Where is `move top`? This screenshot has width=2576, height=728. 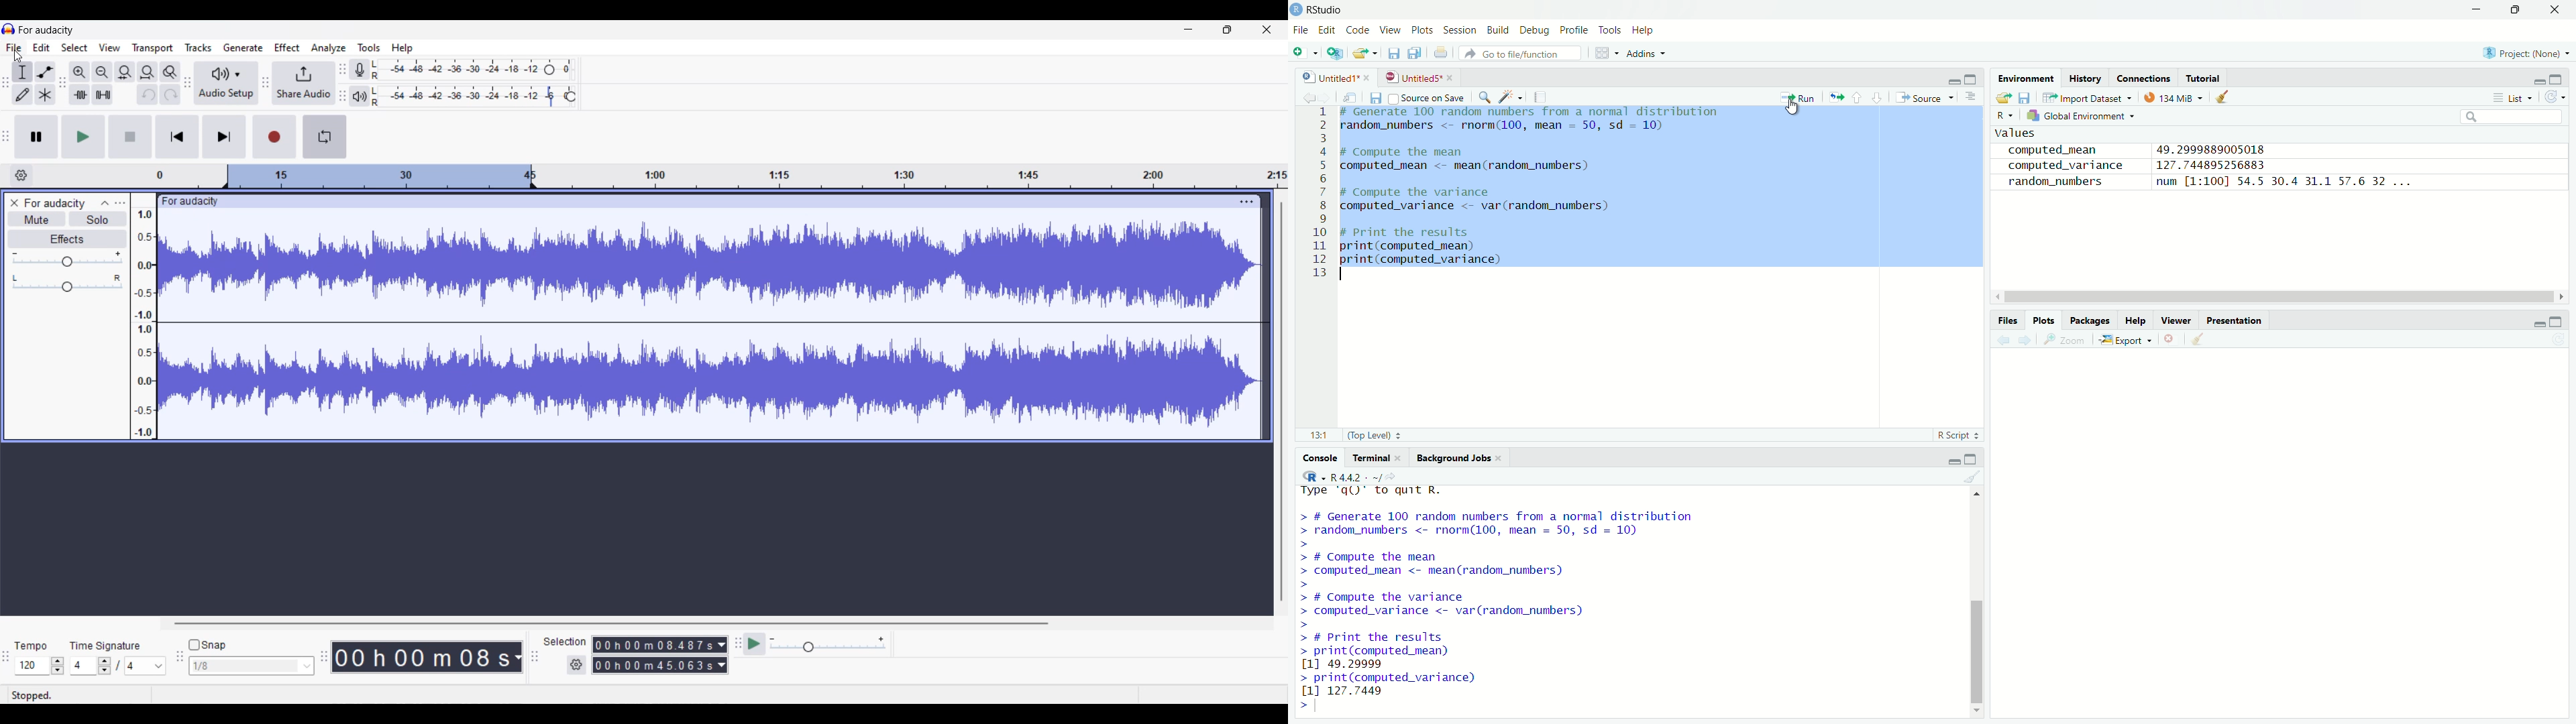
move top is located at coordinates (1976, 497).